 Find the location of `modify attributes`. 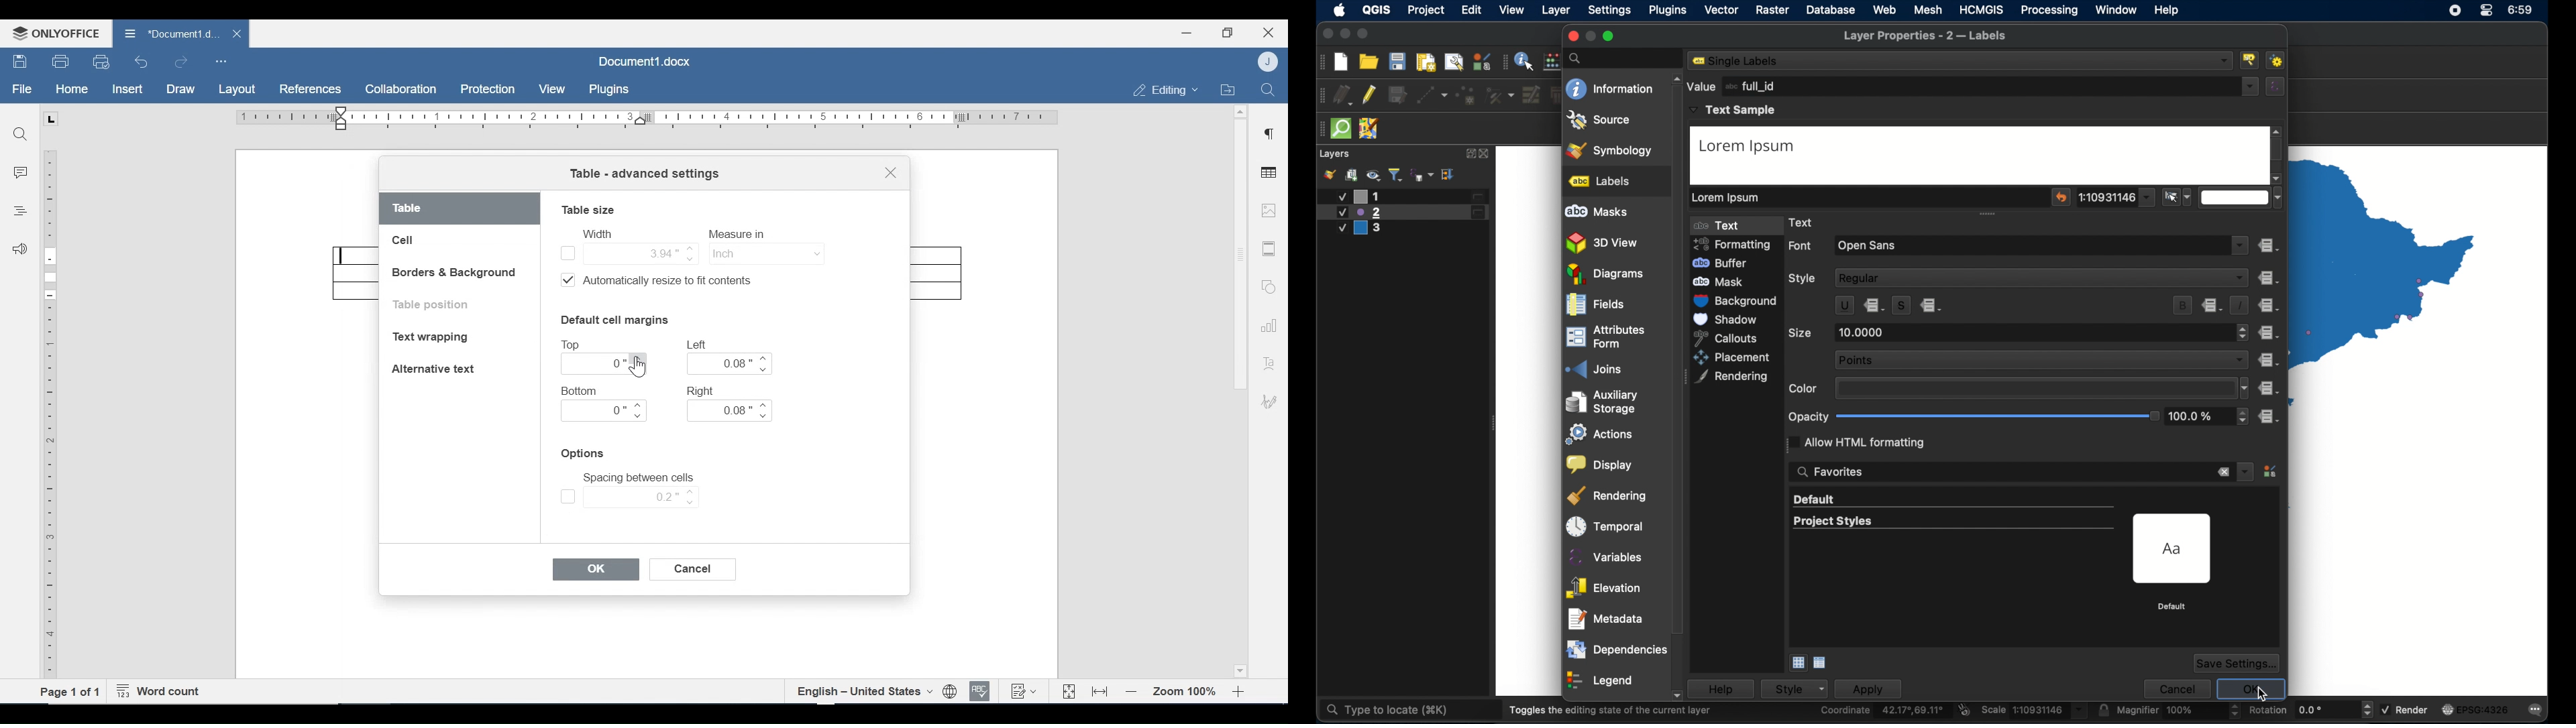

modify attributes is located at coordinates (1532, 95).